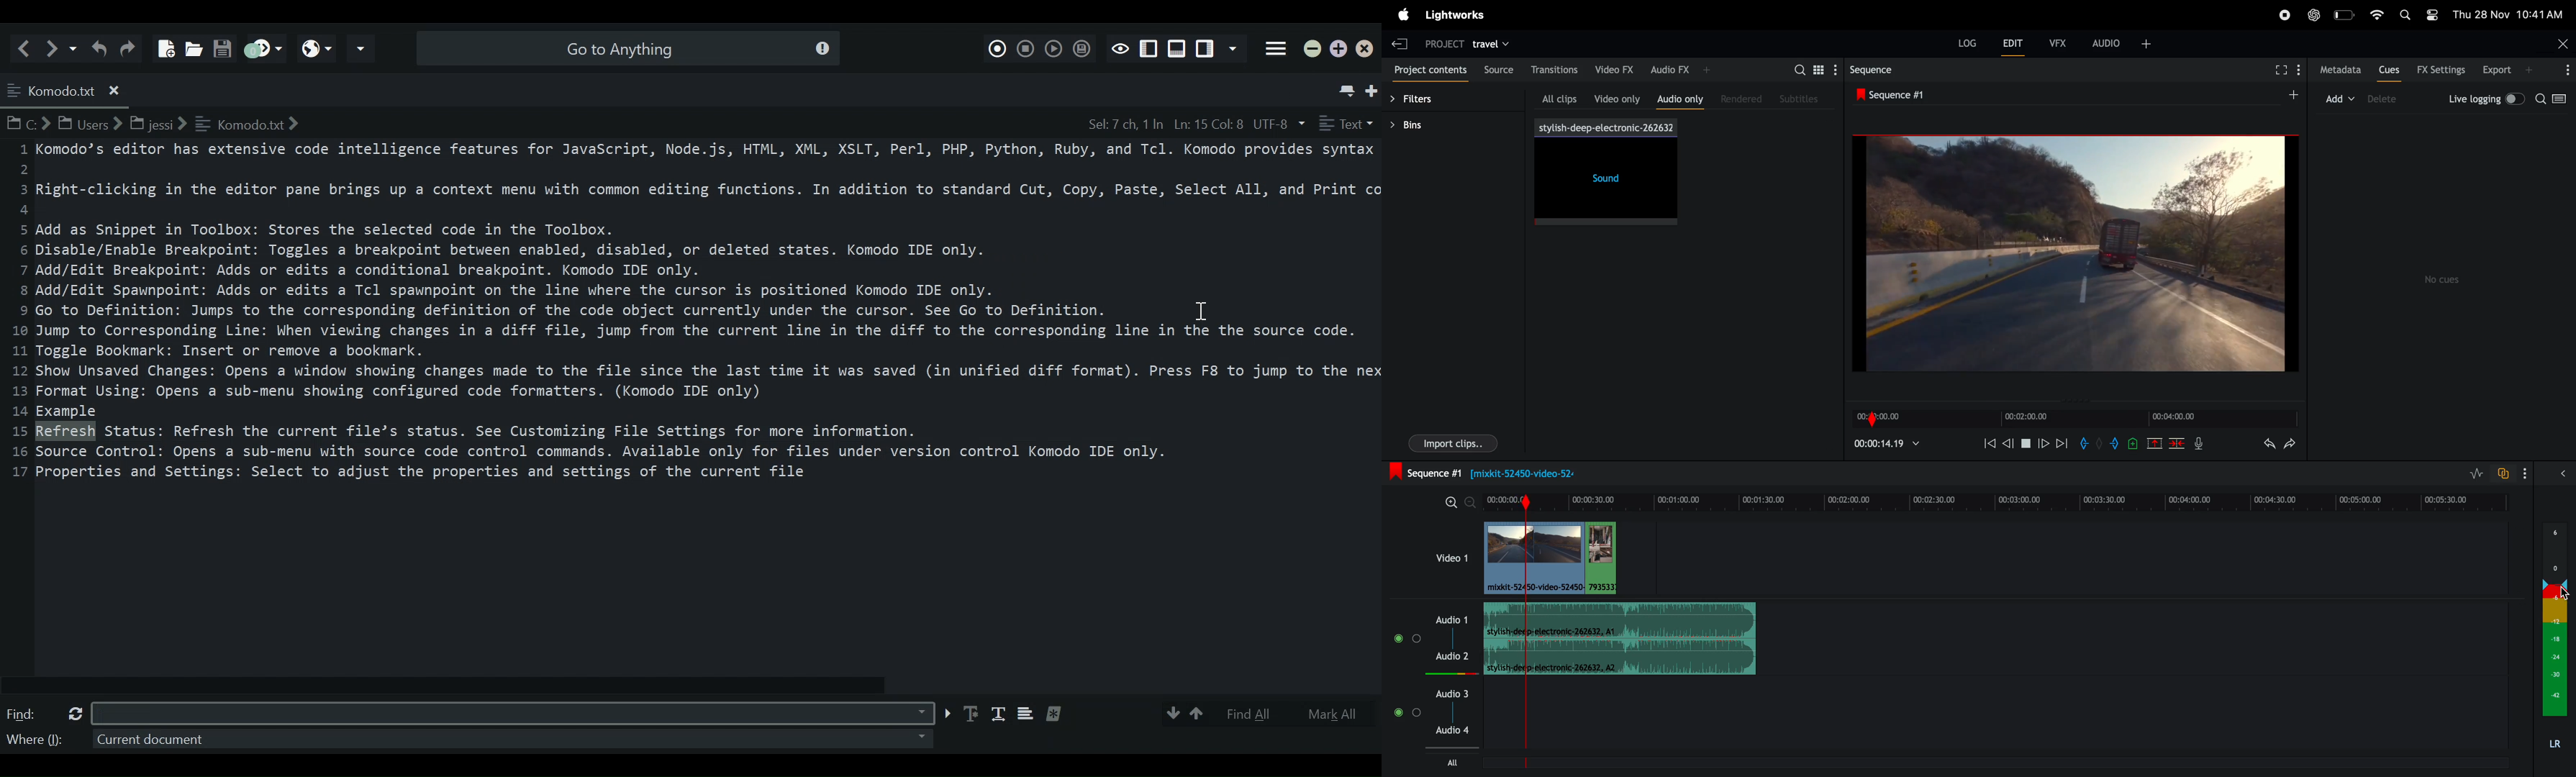 The width and height of the screenshot is (2576, 784). What do you see at coordinates (2442, 69) in the screenshot?
I see `Fx settings` at bounding box center [2442, 69].